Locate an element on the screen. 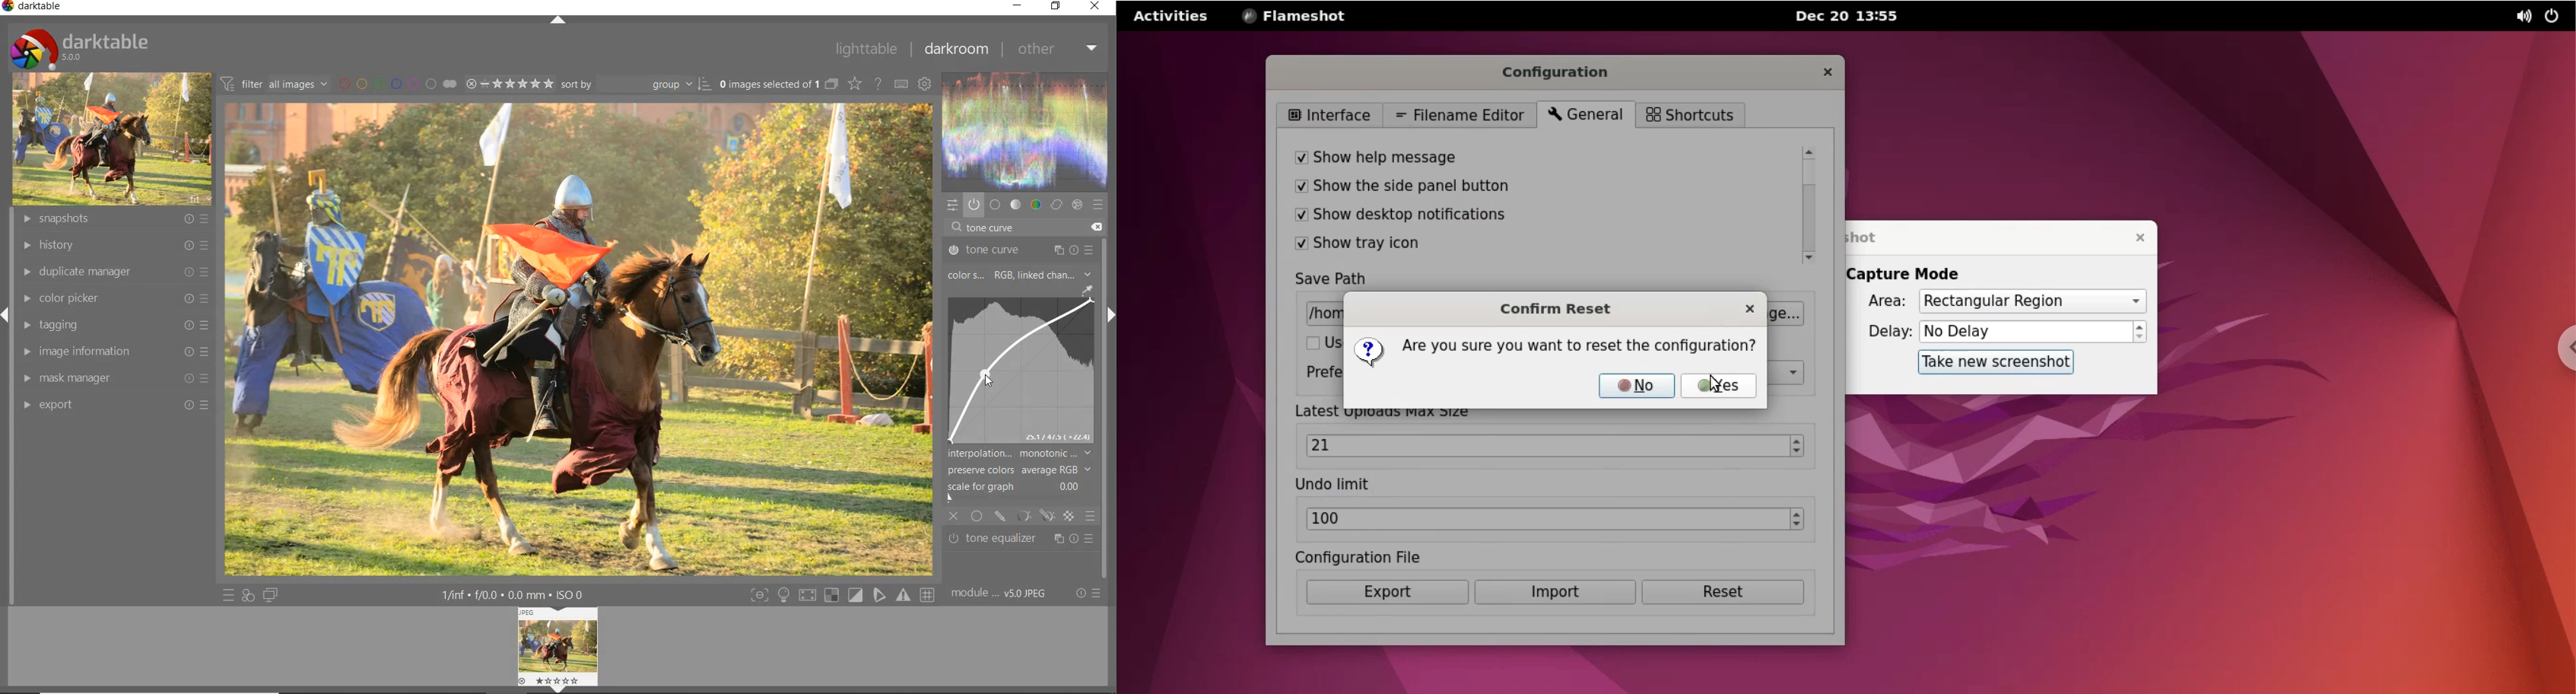  delete is located at coordinates (1096, 226).